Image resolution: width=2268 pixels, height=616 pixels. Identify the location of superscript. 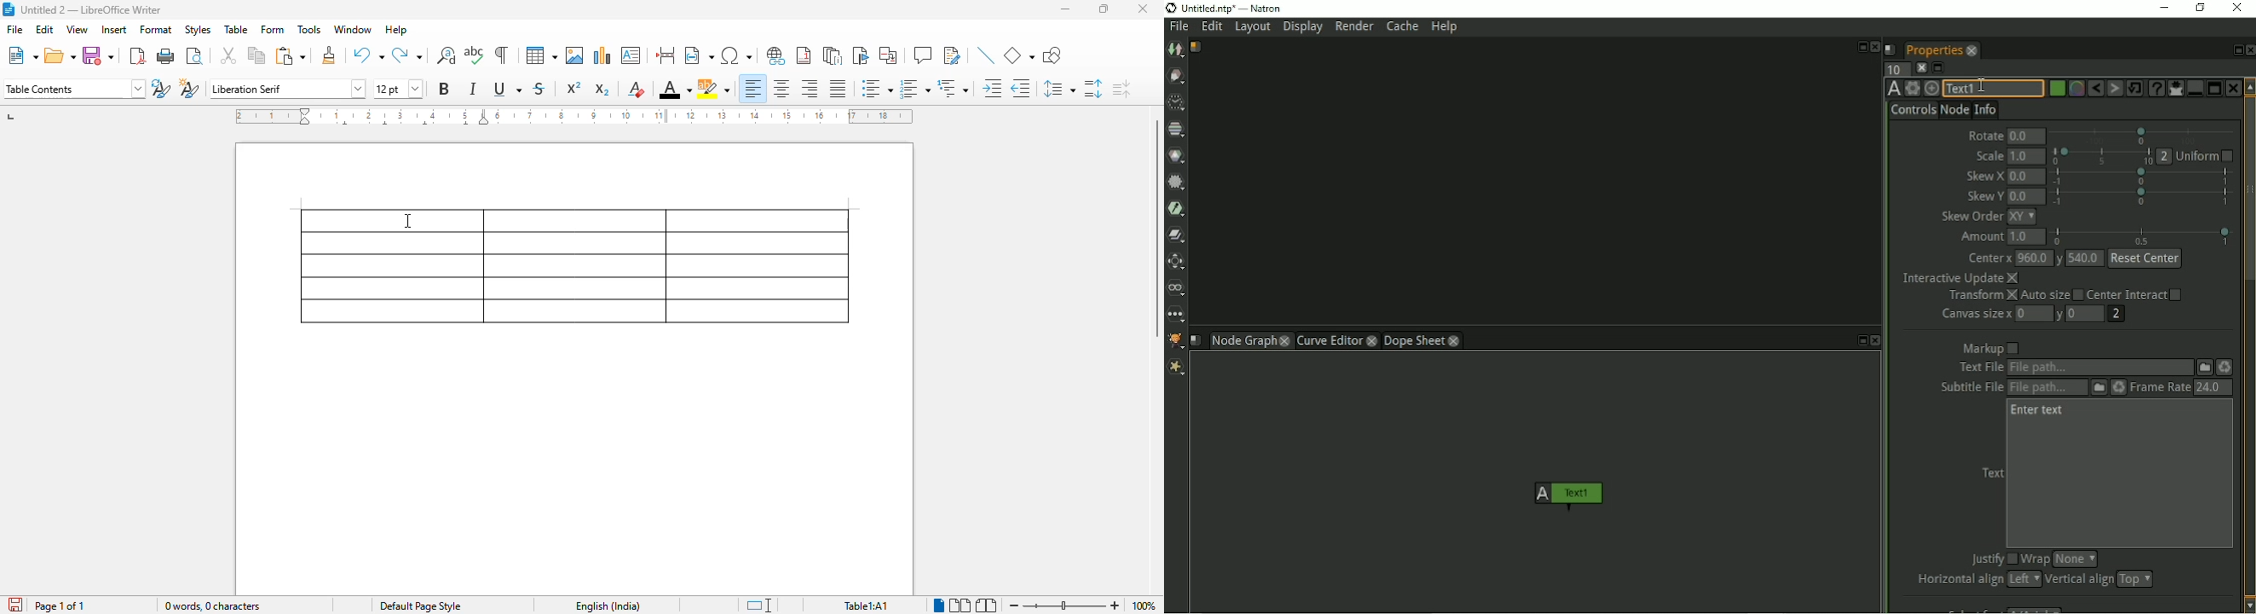
(574, 88).